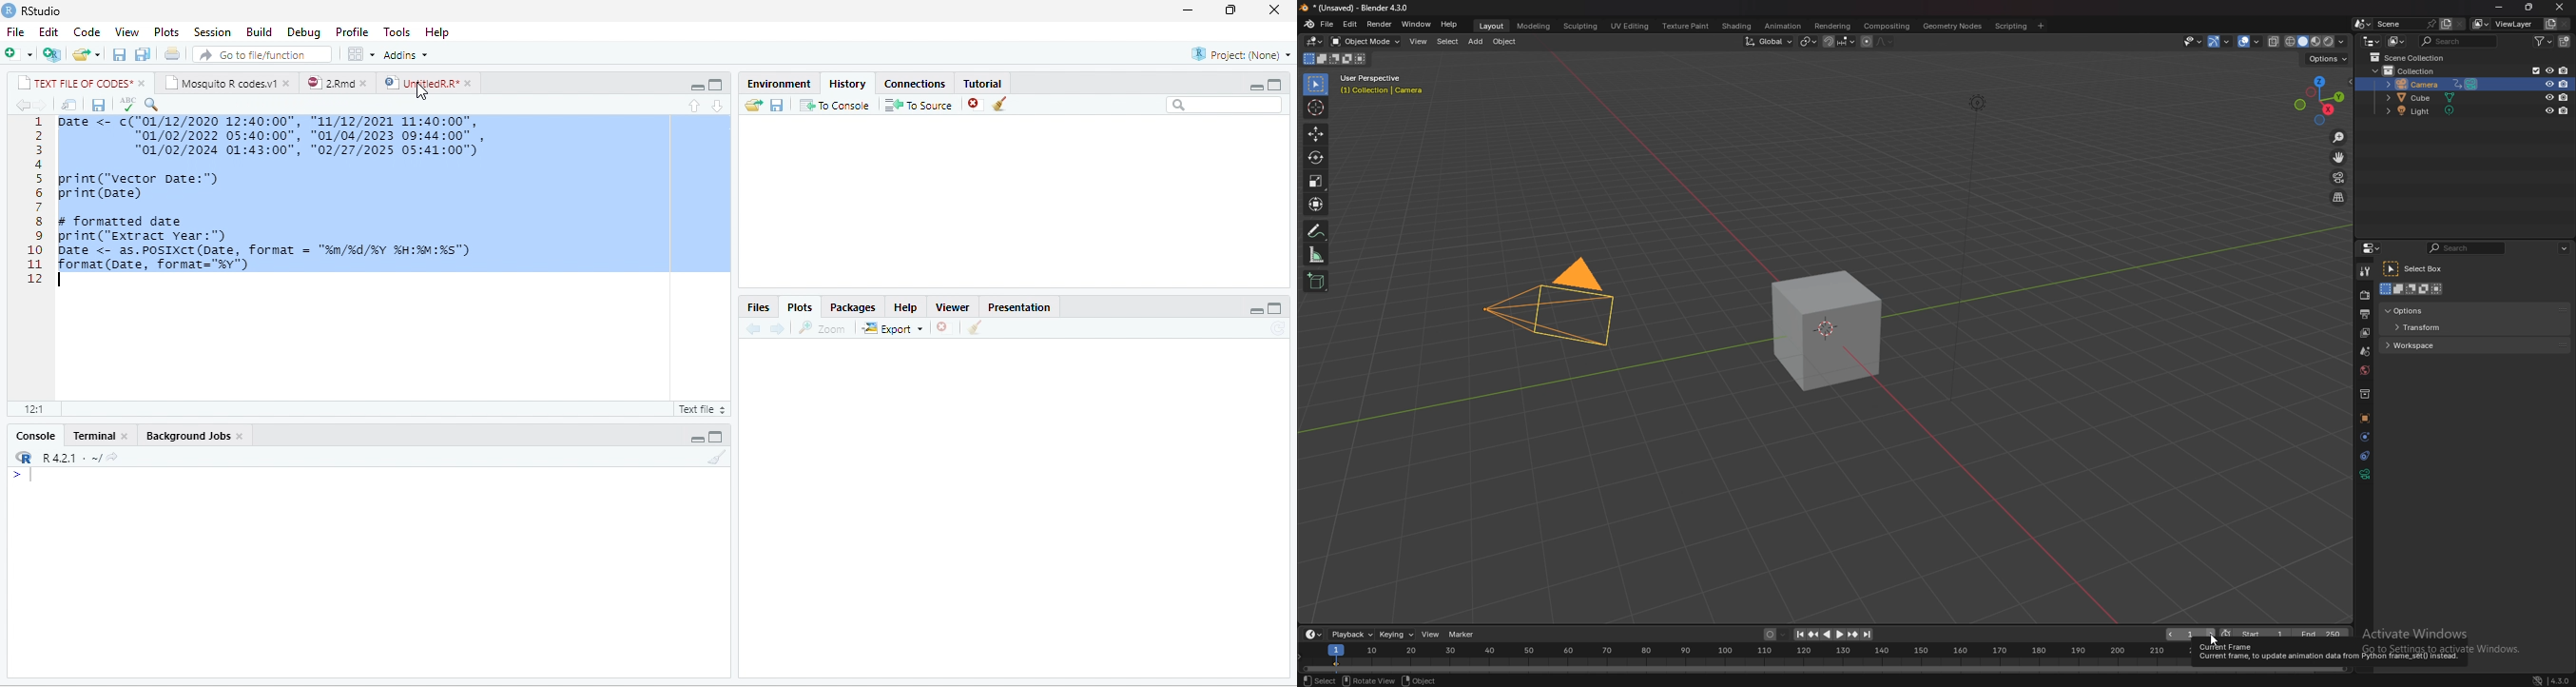  I want to click on Background Jobs, so click(186, 436).